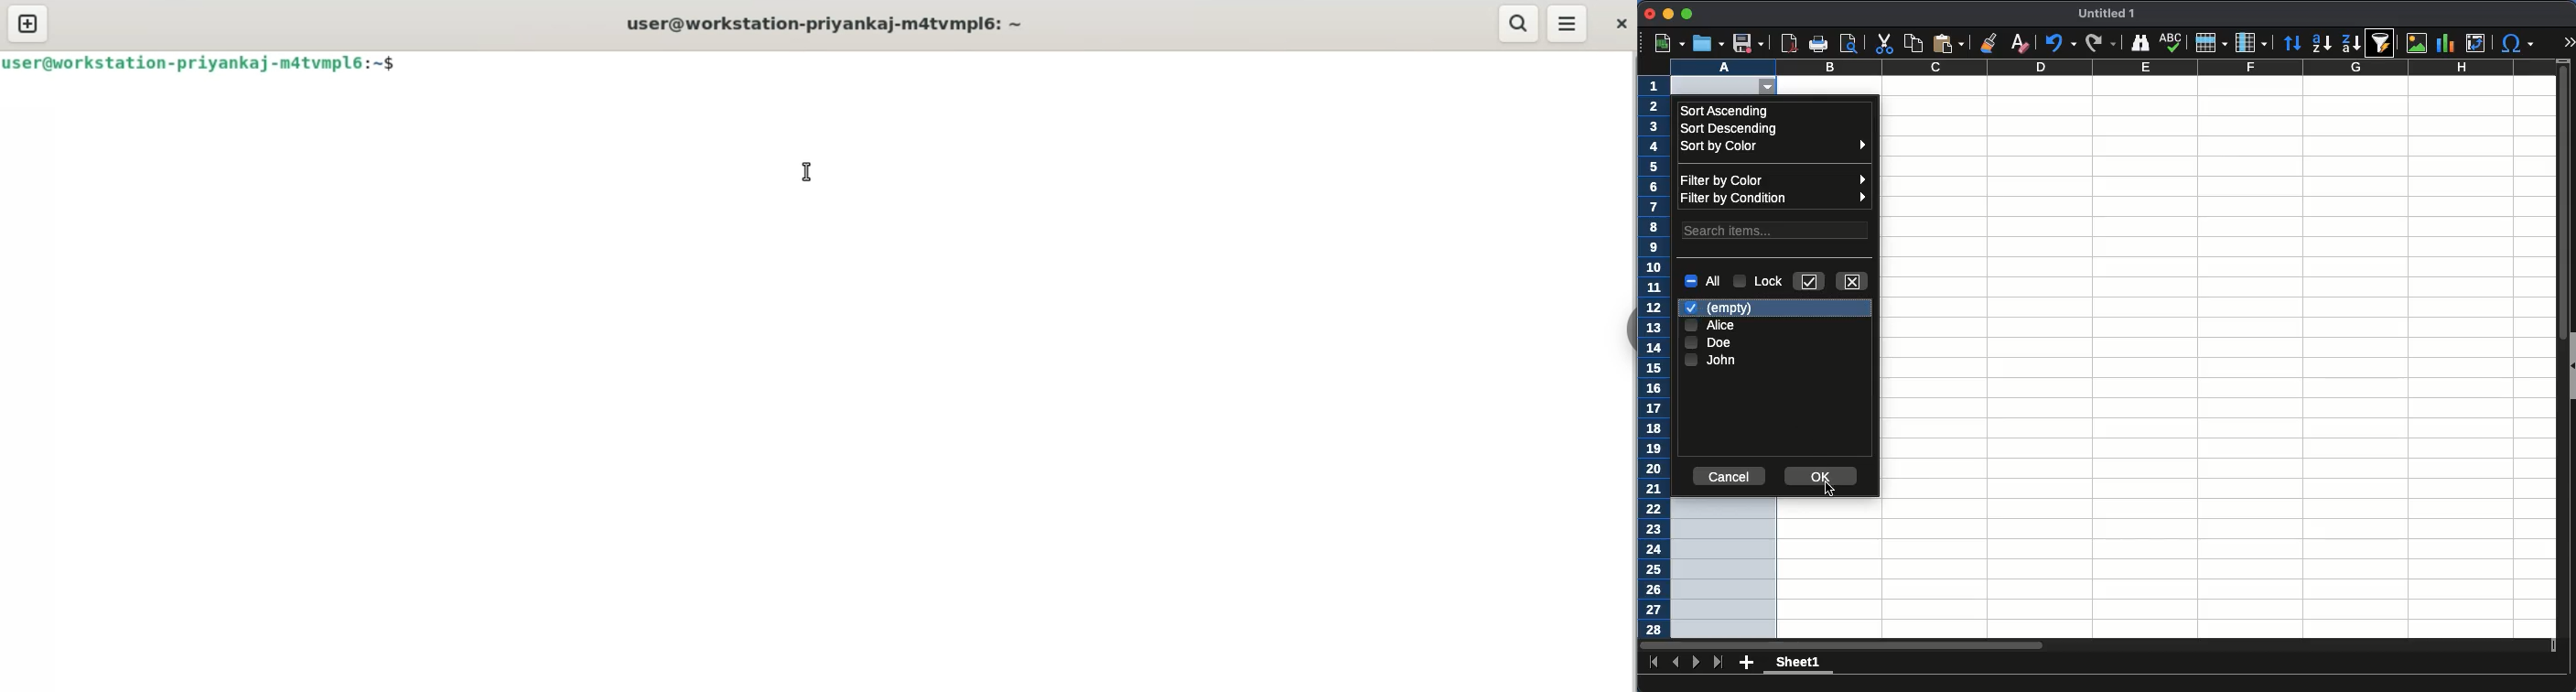 The height and width of the screenshot is (700, 2576). I want to click on lock, so click(1759, 280).